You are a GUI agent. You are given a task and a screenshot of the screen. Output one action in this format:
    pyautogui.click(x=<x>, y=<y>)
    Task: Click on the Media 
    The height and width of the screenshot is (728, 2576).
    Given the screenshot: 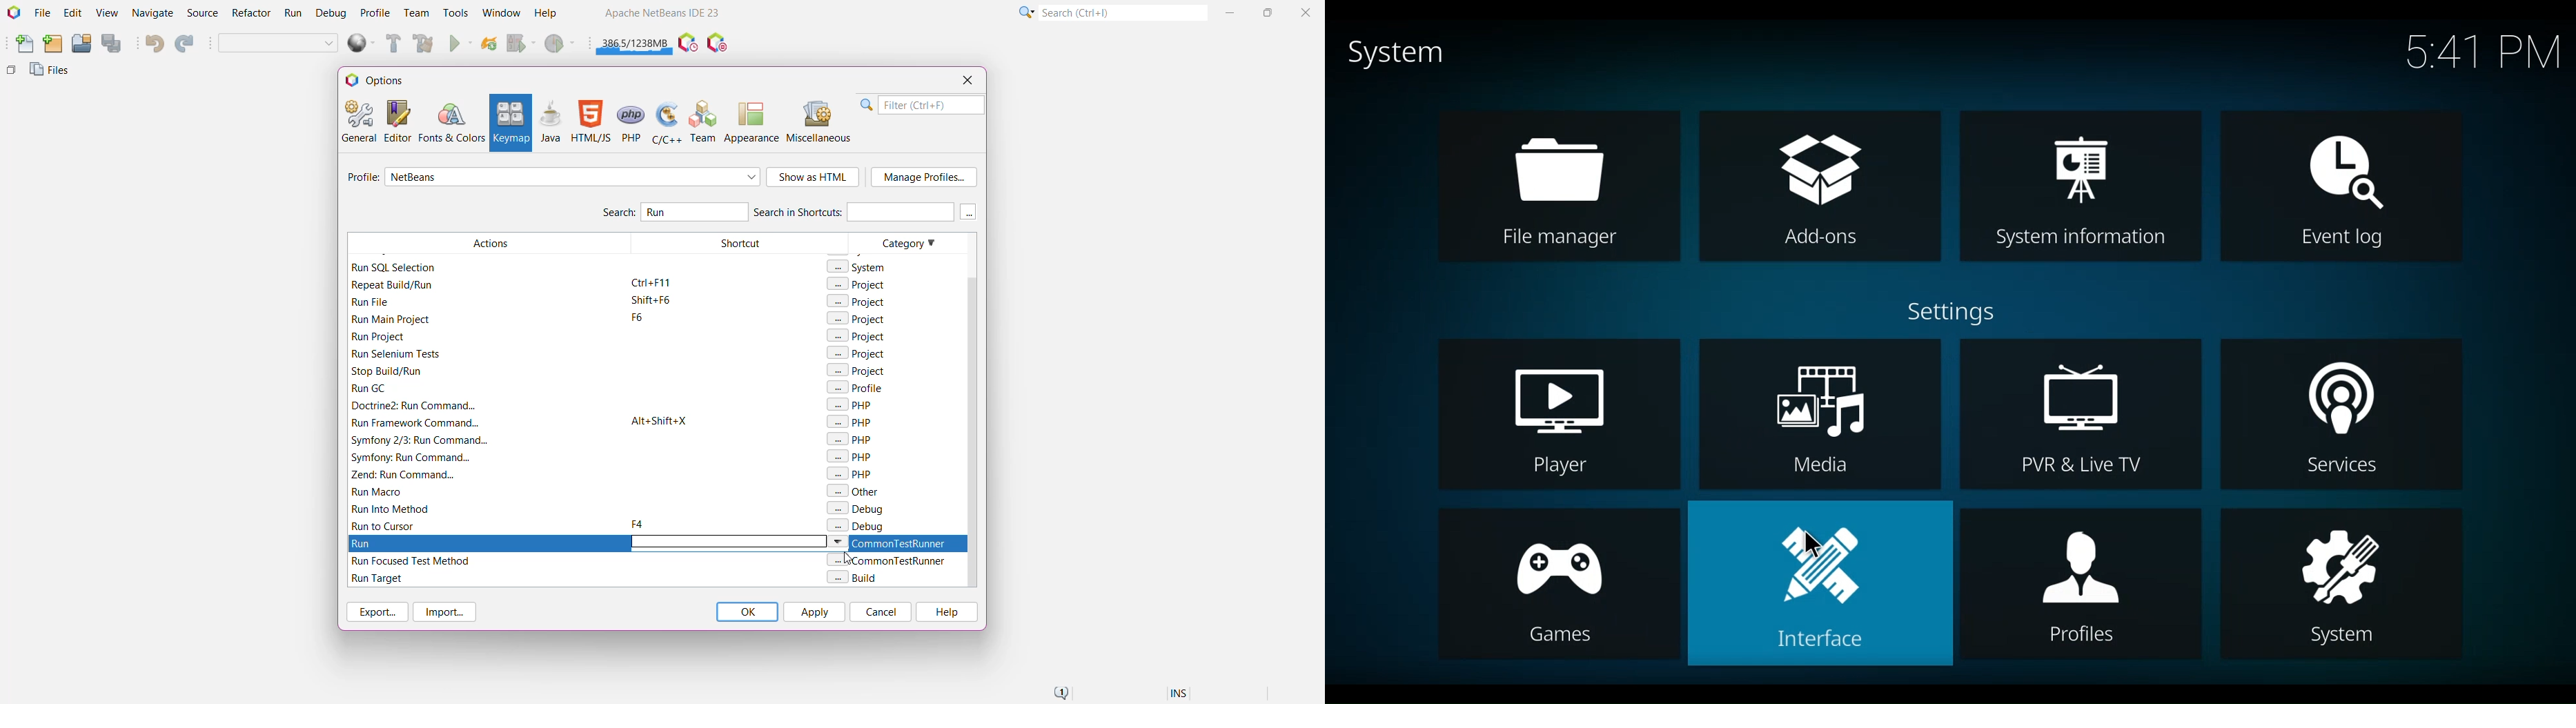 What is the action you would take?
    pyautogui.click(x=1820, y=415)
    